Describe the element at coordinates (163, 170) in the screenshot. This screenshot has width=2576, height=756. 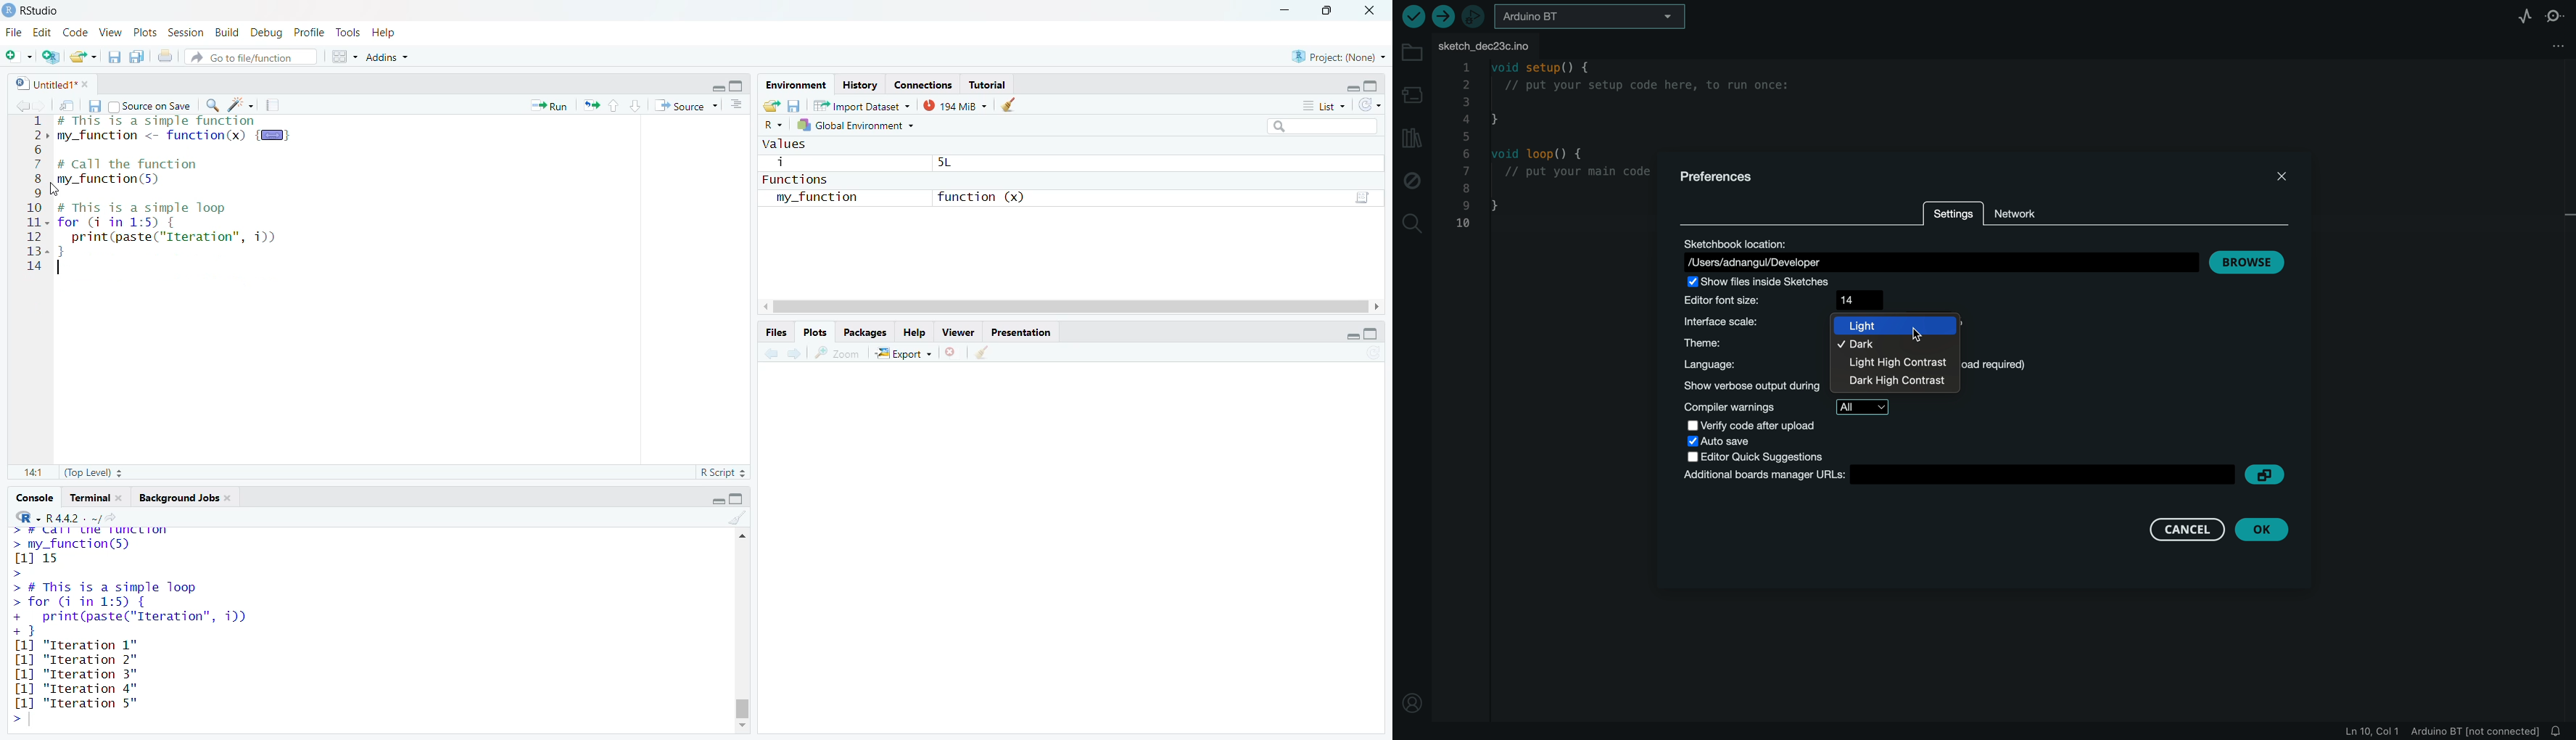
I see `code to call the function` at that location.